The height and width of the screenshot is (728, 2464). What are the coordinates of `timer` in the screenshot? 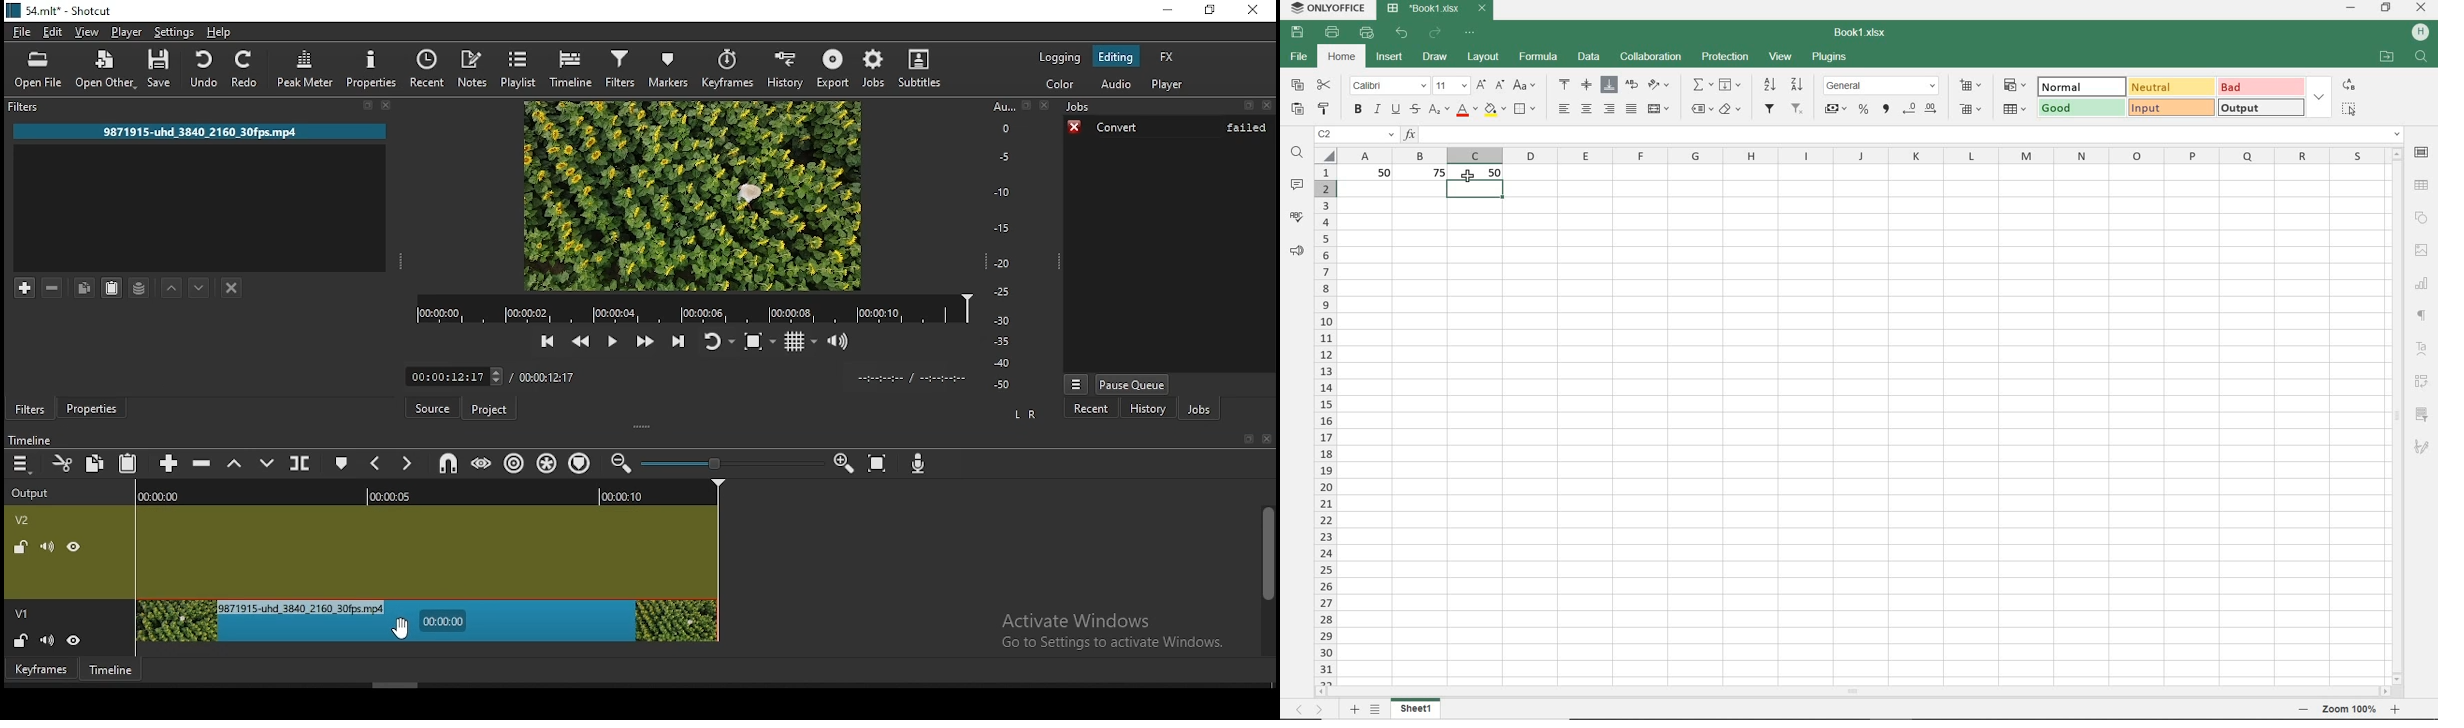 It's located at (911, 378).